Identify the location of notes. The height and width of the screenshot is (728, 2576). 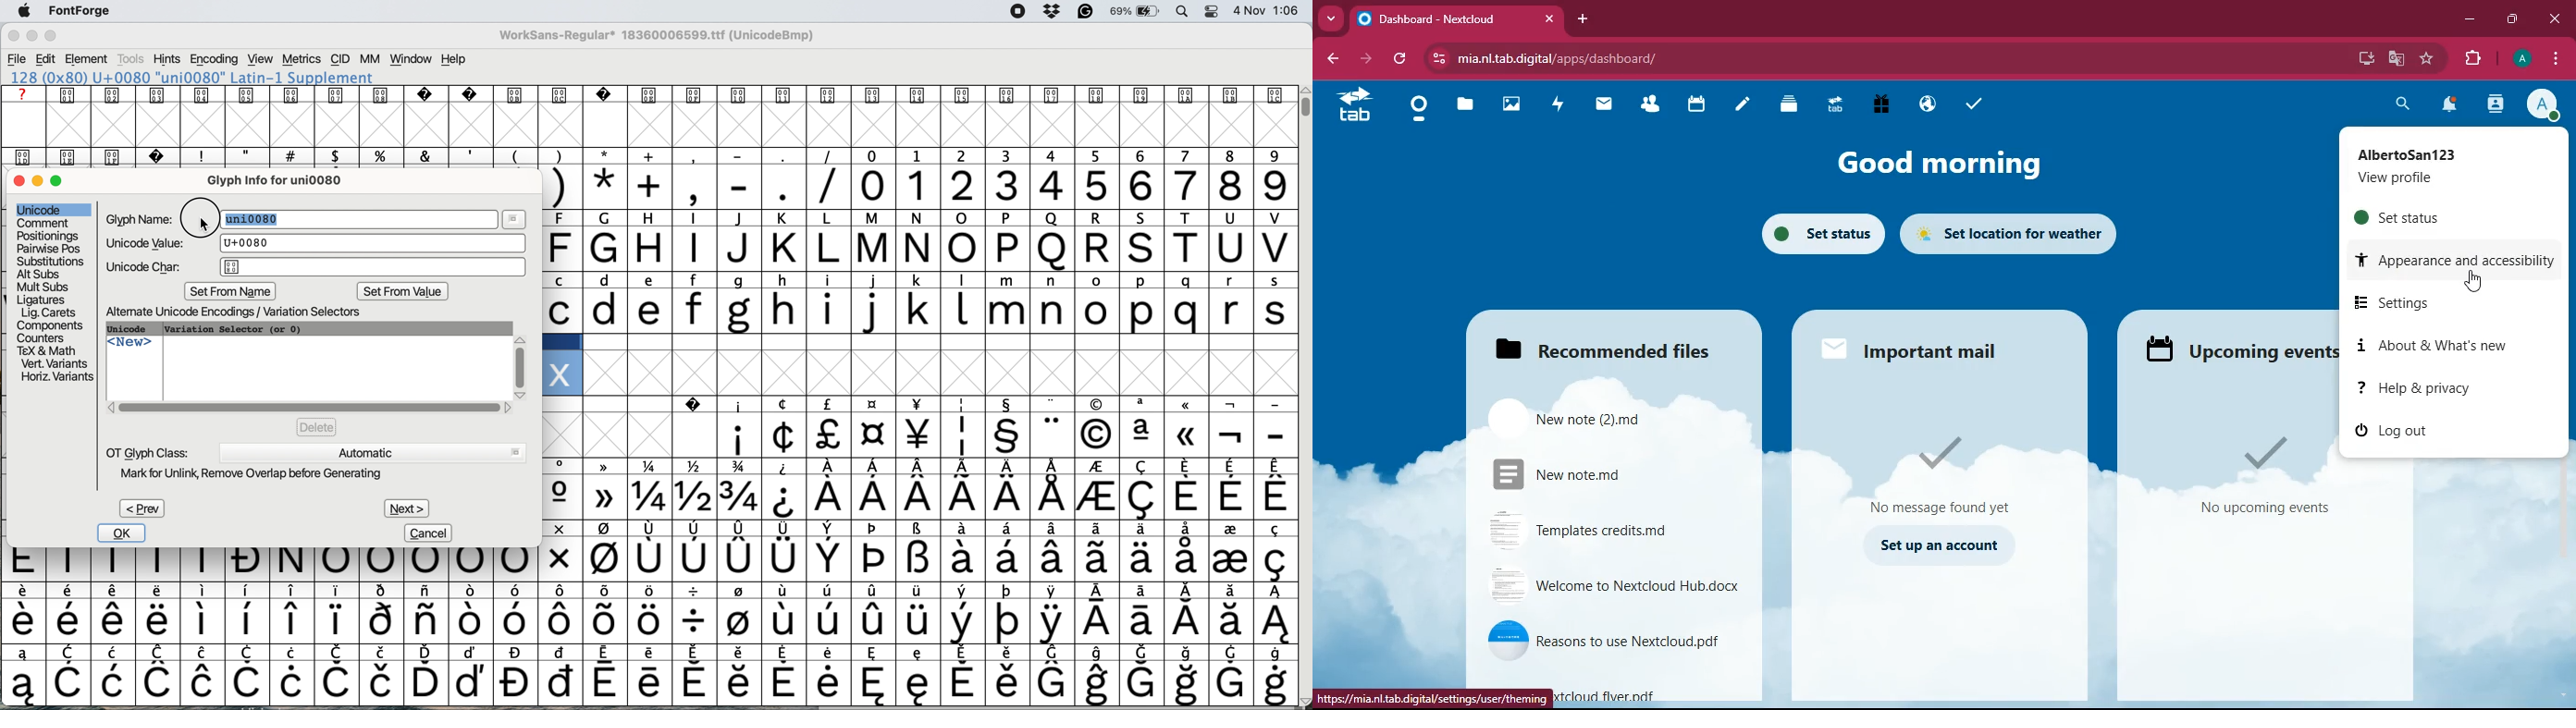
(1747, 104).